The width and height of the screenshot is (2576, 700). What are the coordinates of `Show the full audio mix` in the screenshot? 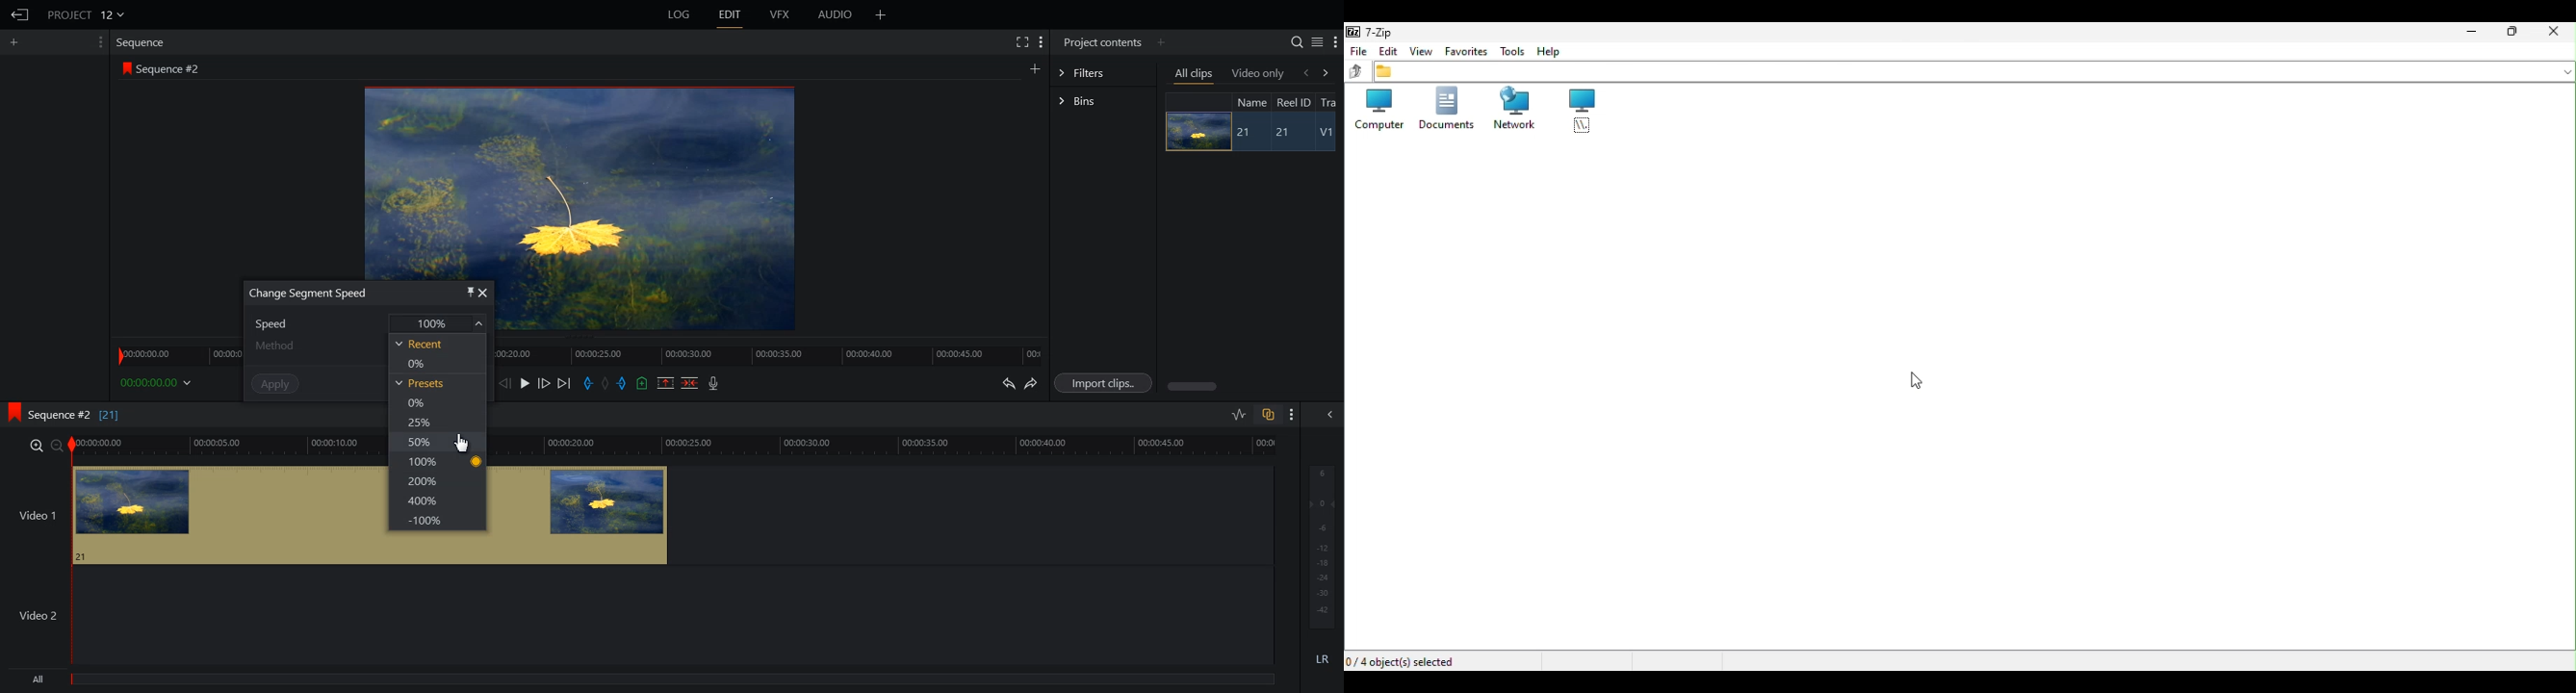 It's located at (1327, 414).